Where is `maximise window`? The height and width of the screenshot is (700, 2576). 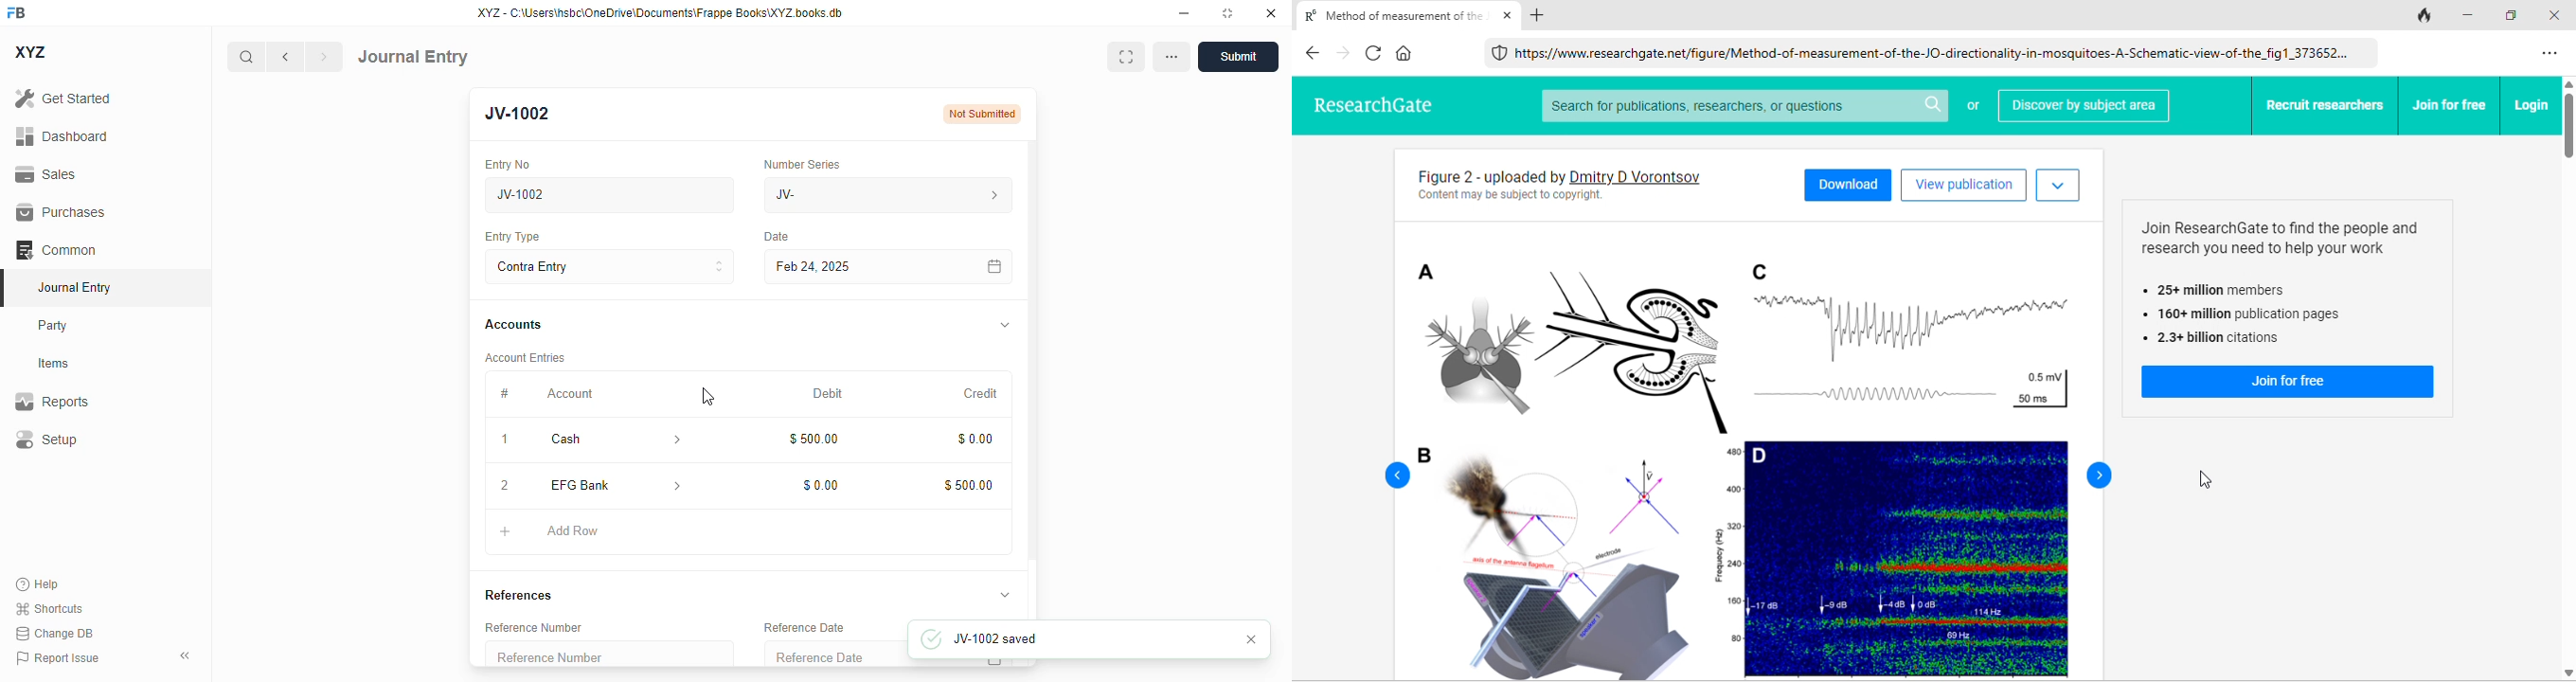 maximise window is located at coordinates (1126, 56).